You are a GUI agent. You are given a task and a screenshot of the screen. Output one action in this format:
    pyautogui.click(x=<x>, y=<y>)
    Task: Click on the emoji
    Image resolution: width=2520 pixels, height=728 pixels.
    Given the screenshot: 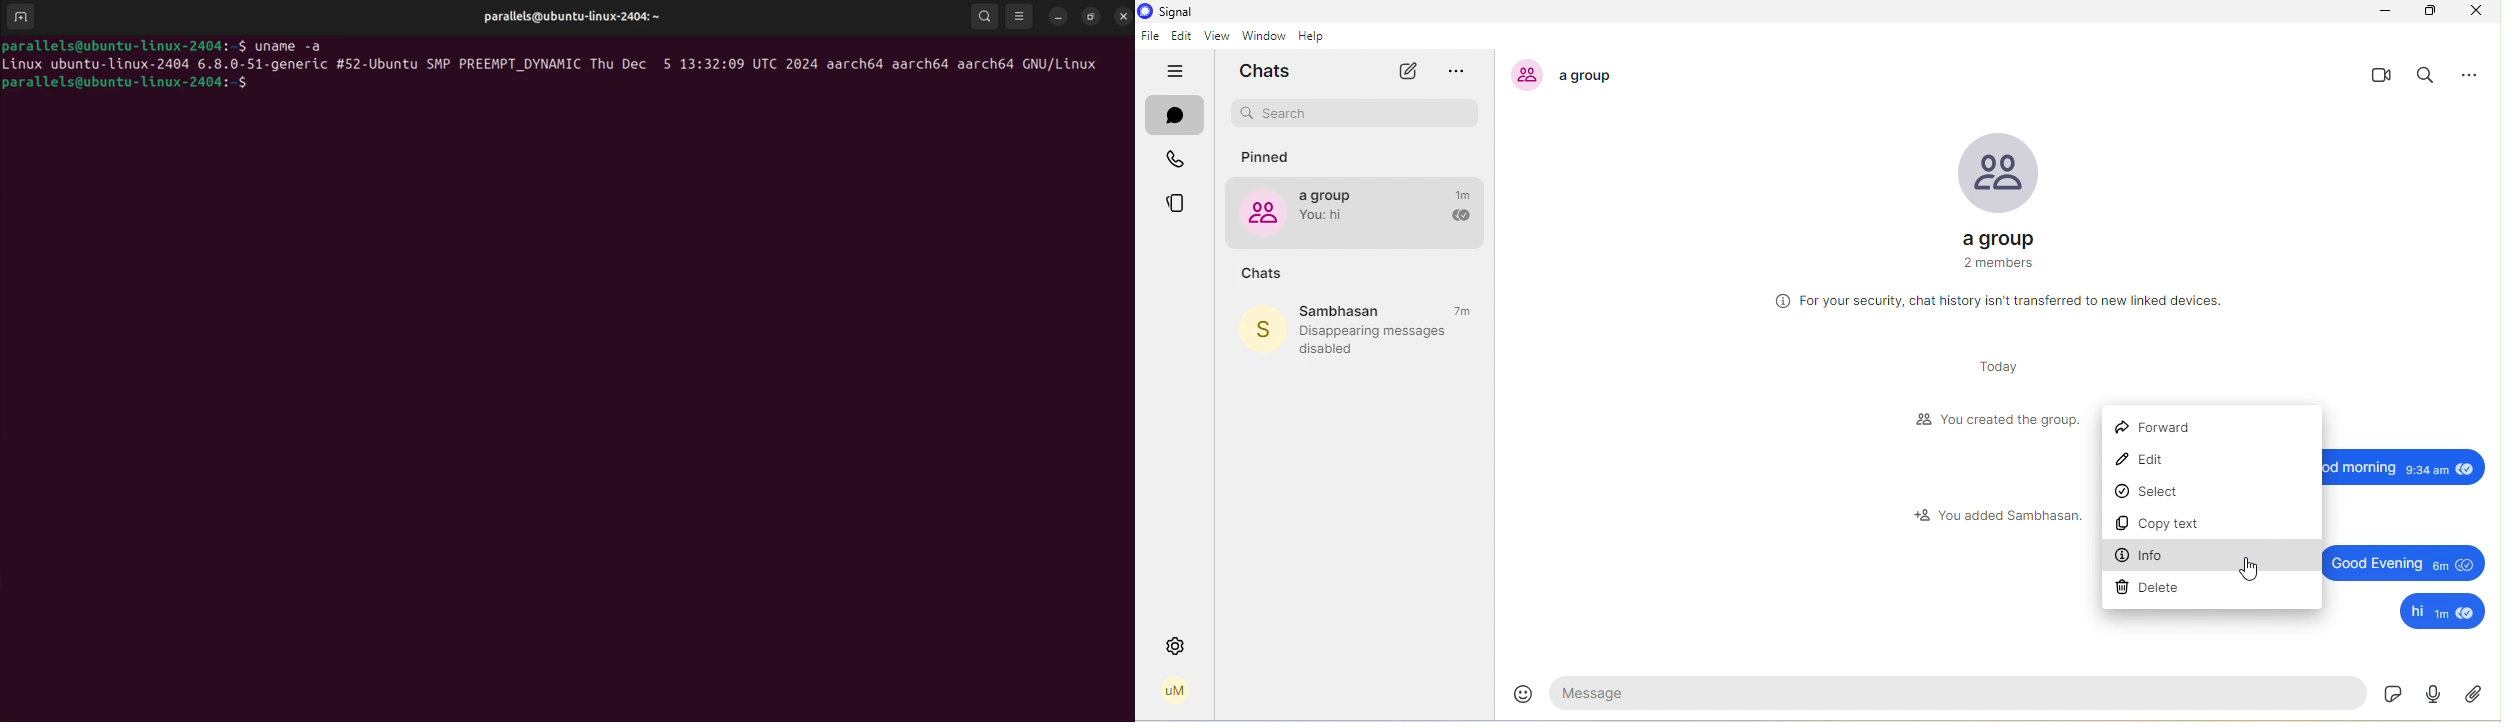 What is the action you would take?
    pyautogui.click(x=1524, y=691)
    